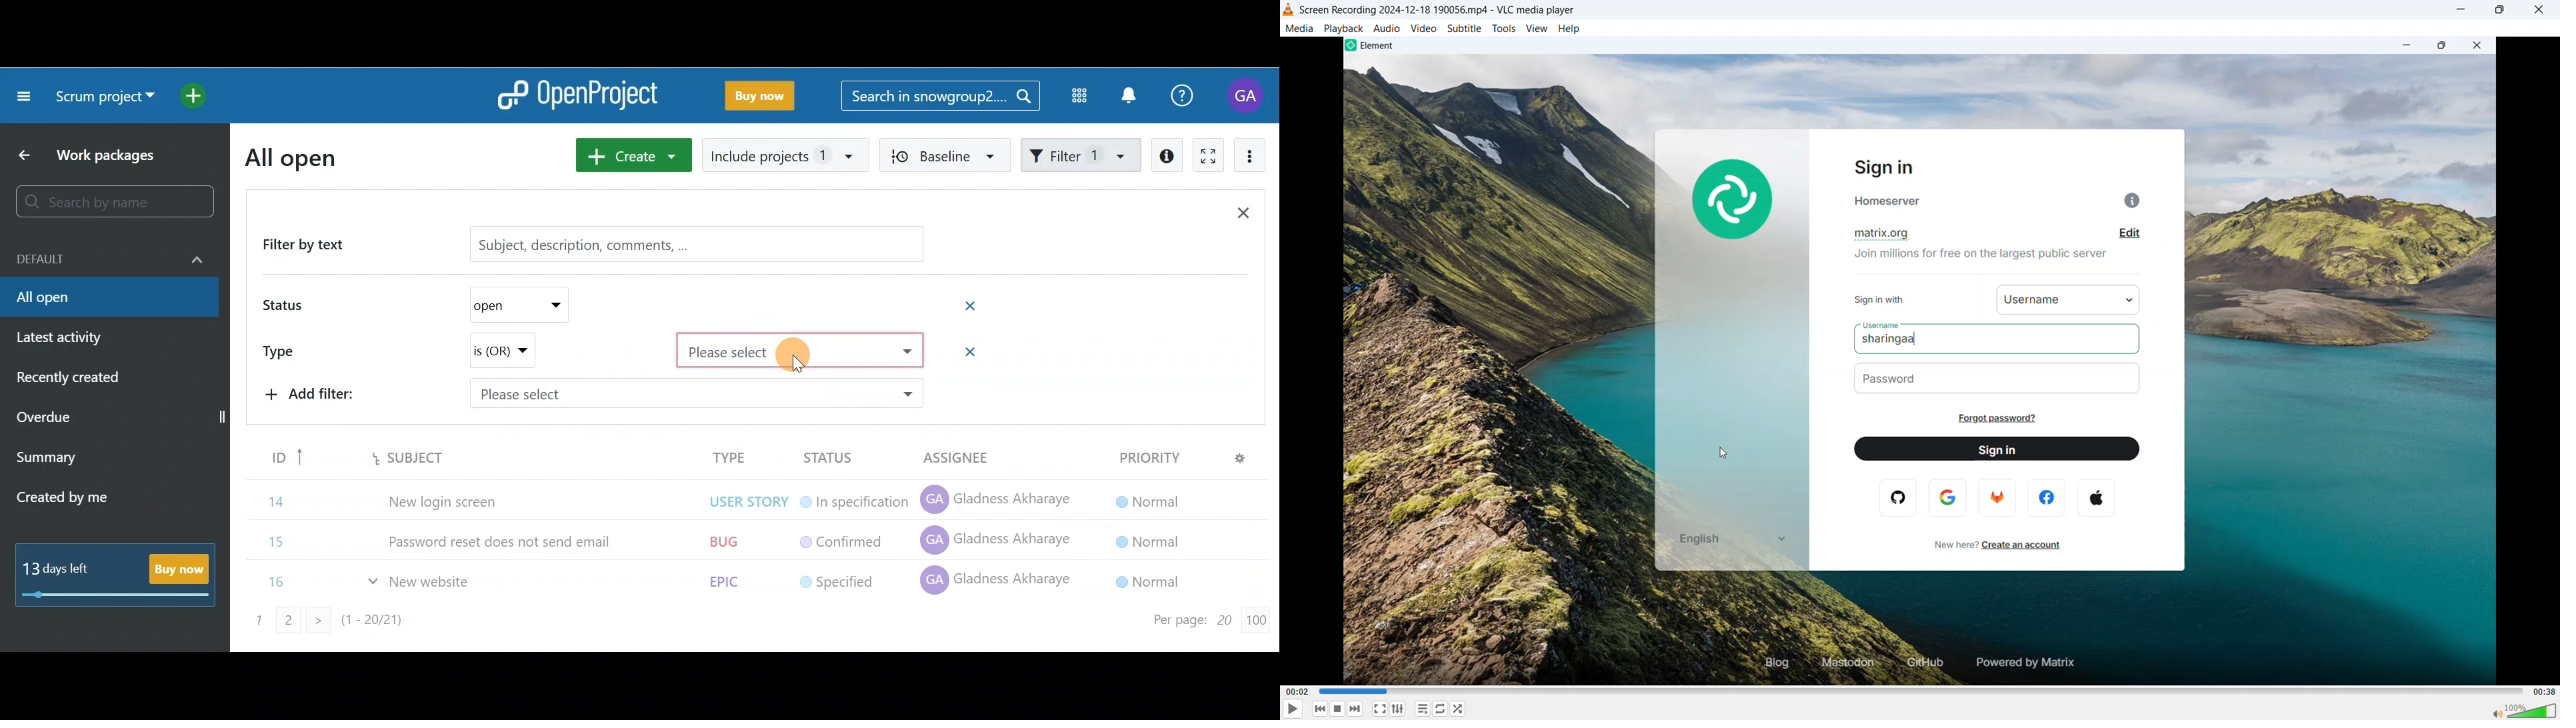 This screenshot has width=2576, height=728. Describe the element at coordinates (1537, 28) in the screenshot. I see `View ` at that location.